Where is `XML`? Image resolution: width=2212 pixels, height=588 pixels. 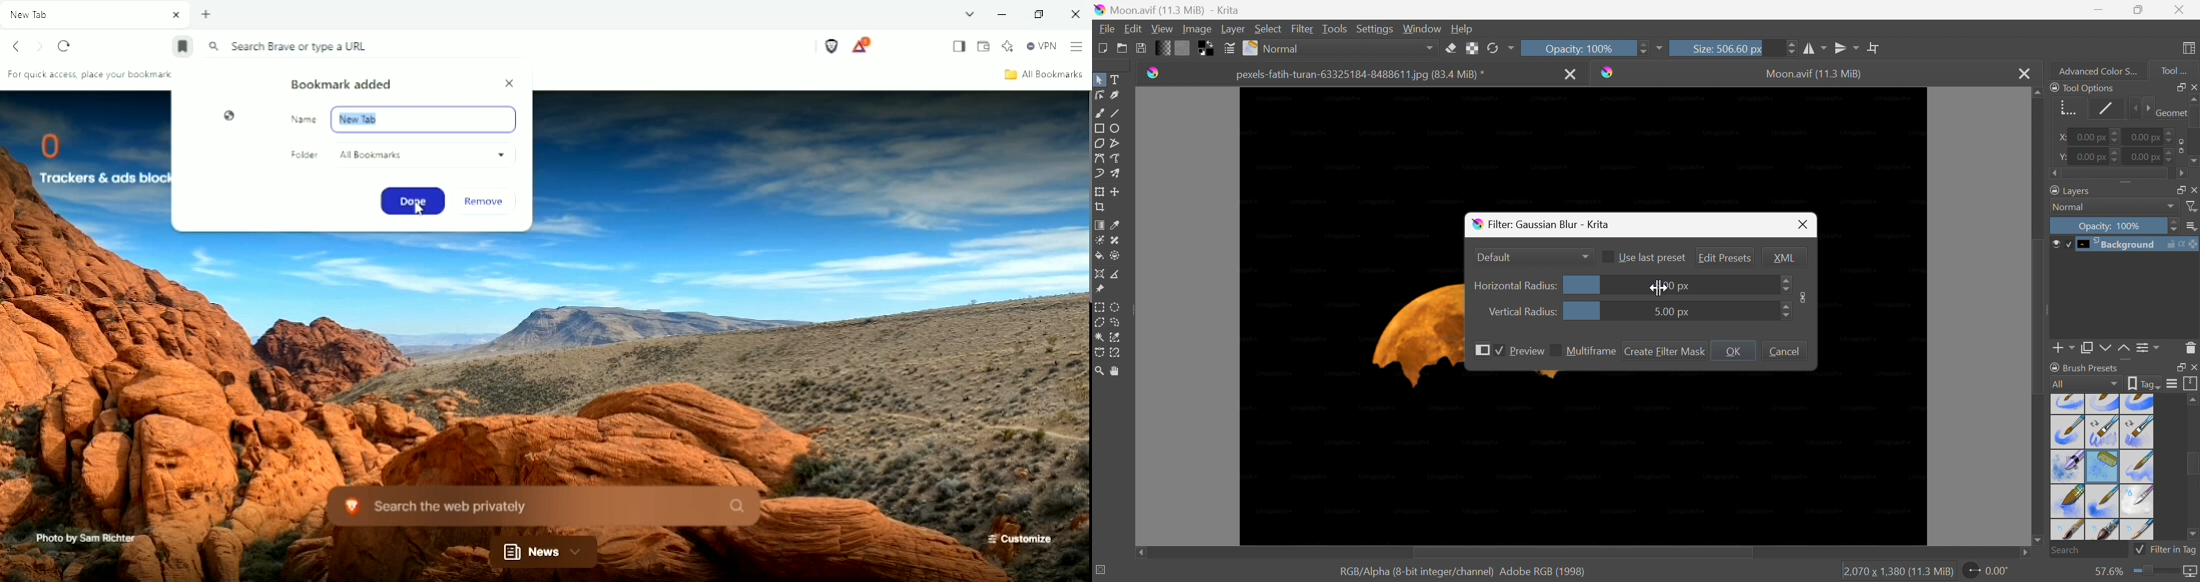
XML is located at coordinates (1784, 257).